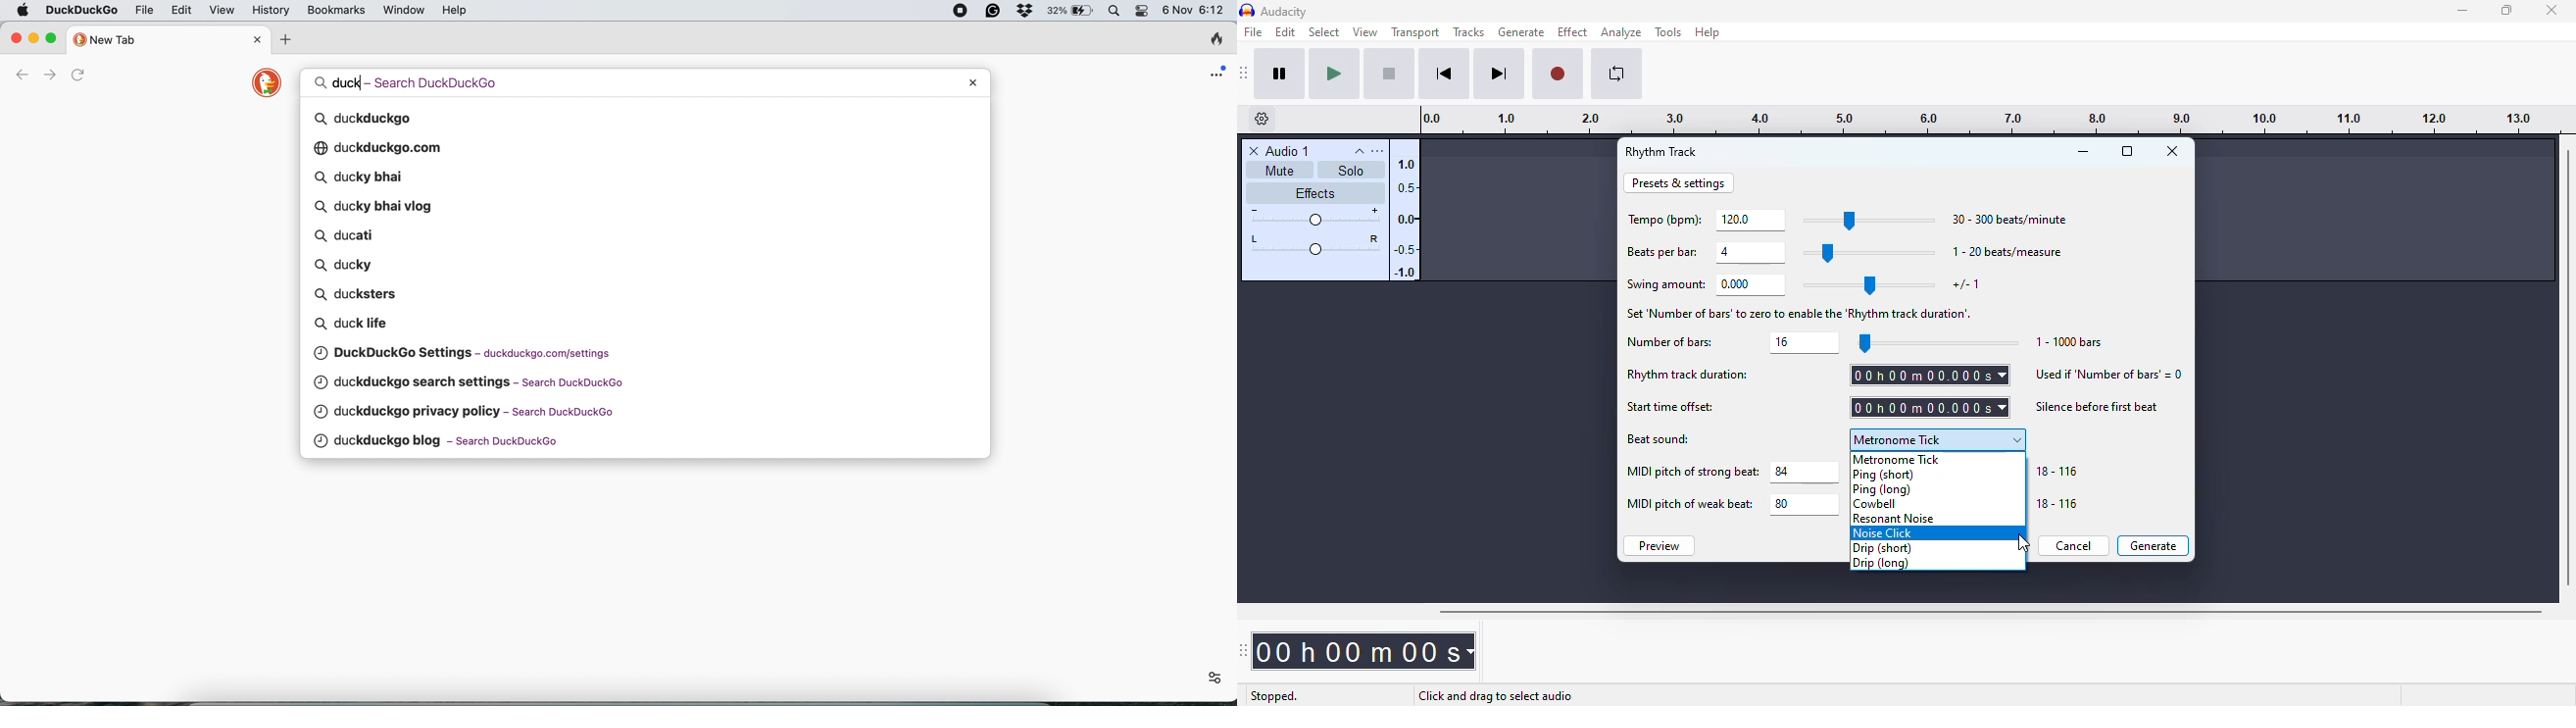 The width and height of the screenshot is (2576, 728). Describe the element at coordinates (2023, 543) in the screenshot. I see `cursor` at that location.